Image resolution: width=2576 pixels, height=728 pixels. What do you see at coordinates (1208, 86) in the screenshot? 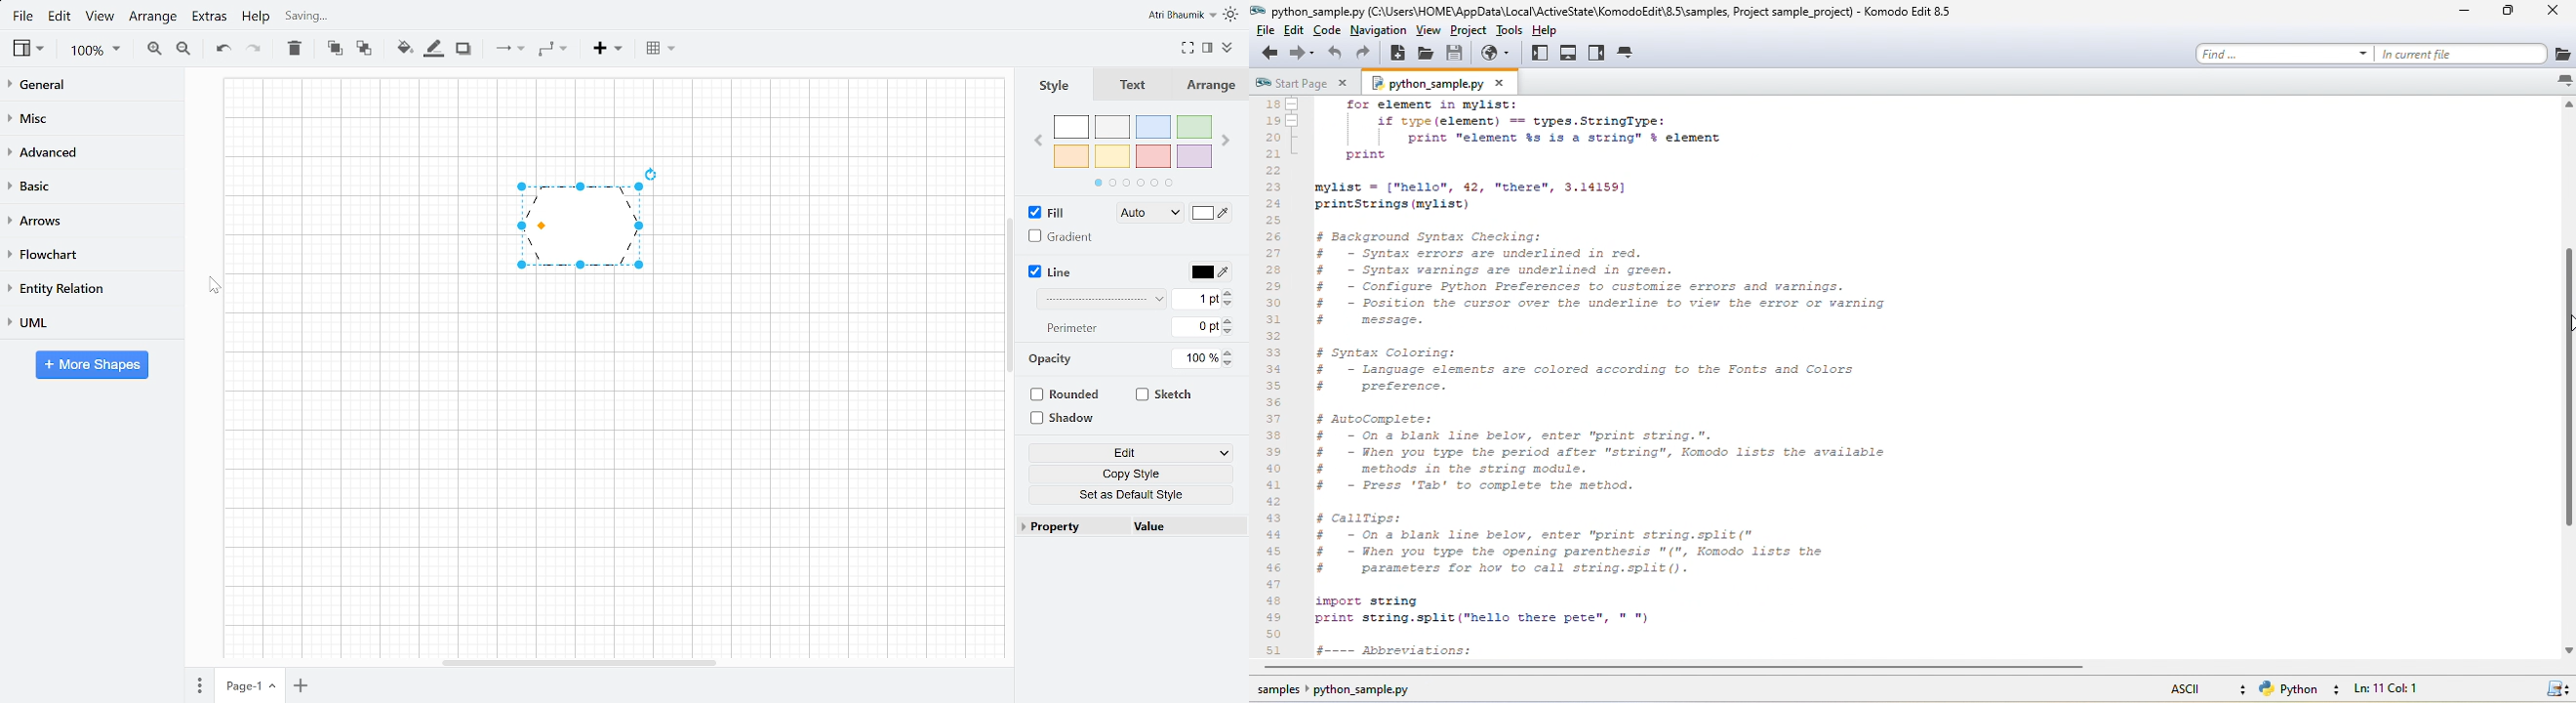
I see `Arrange` at bounding box center [1208, 86].